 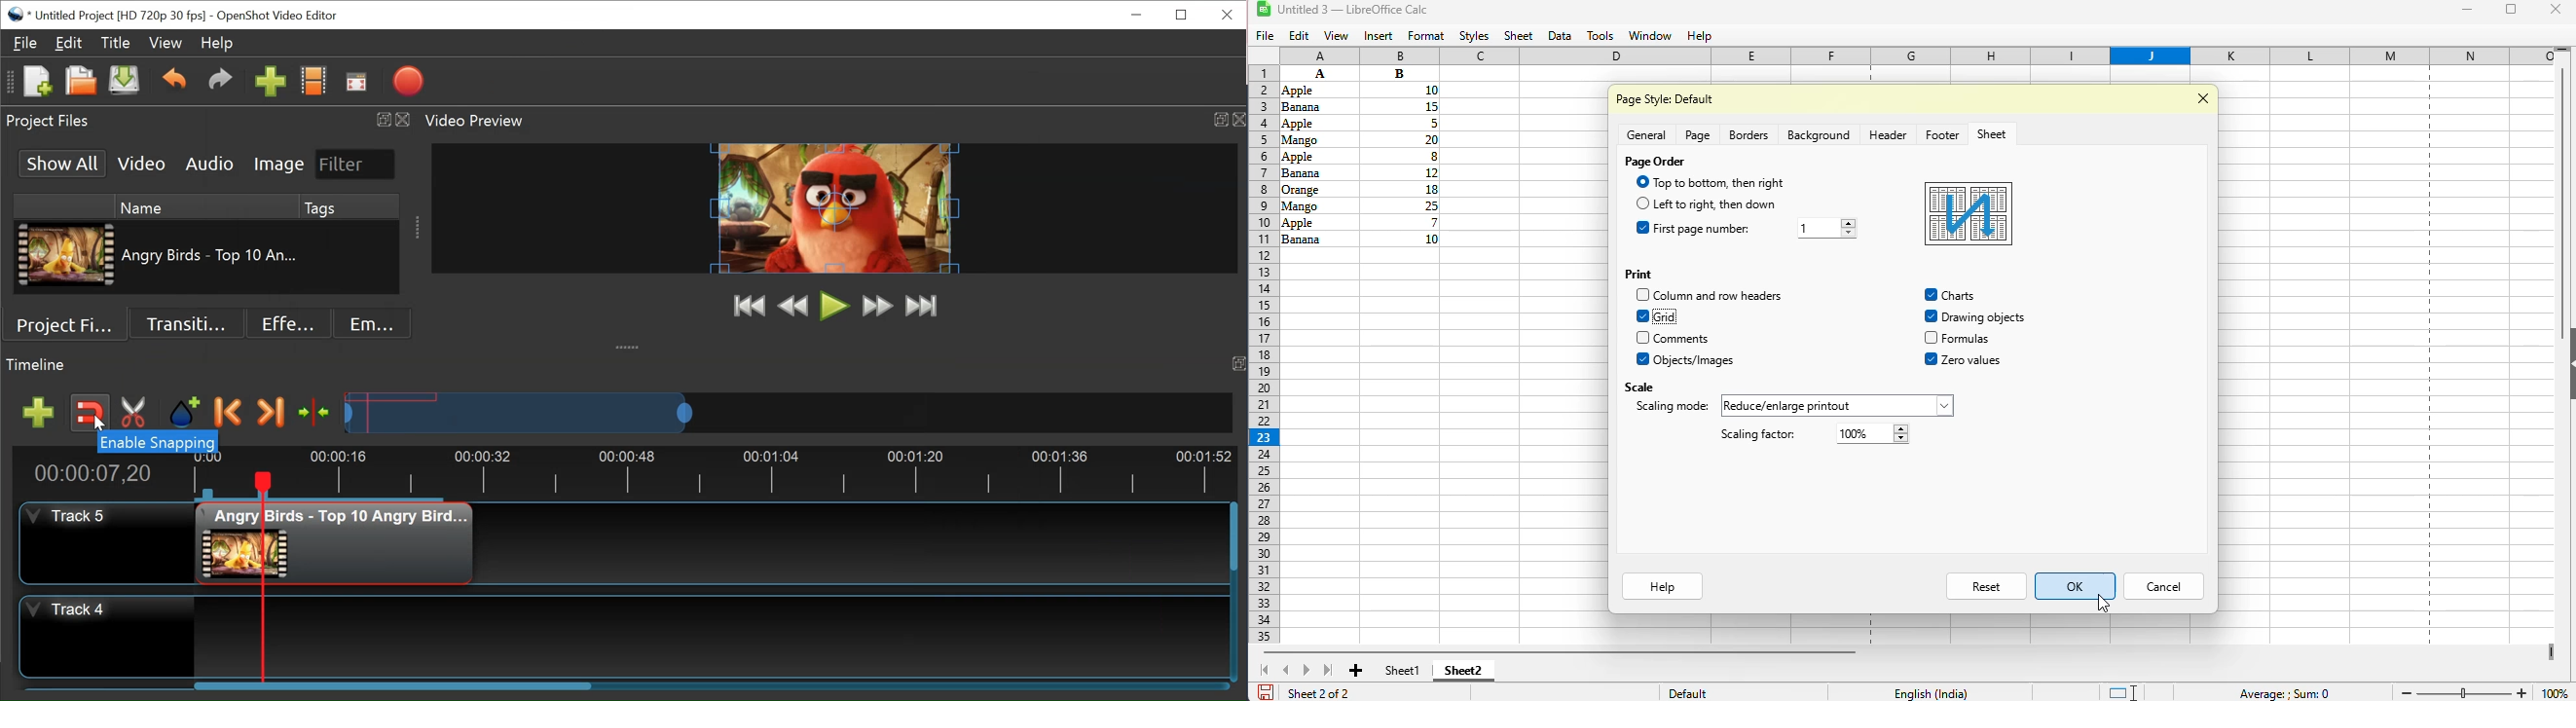 What do you see at coordinates (1317, 173) in the screenshot?
I see `` at bounding box center [1317, 173].